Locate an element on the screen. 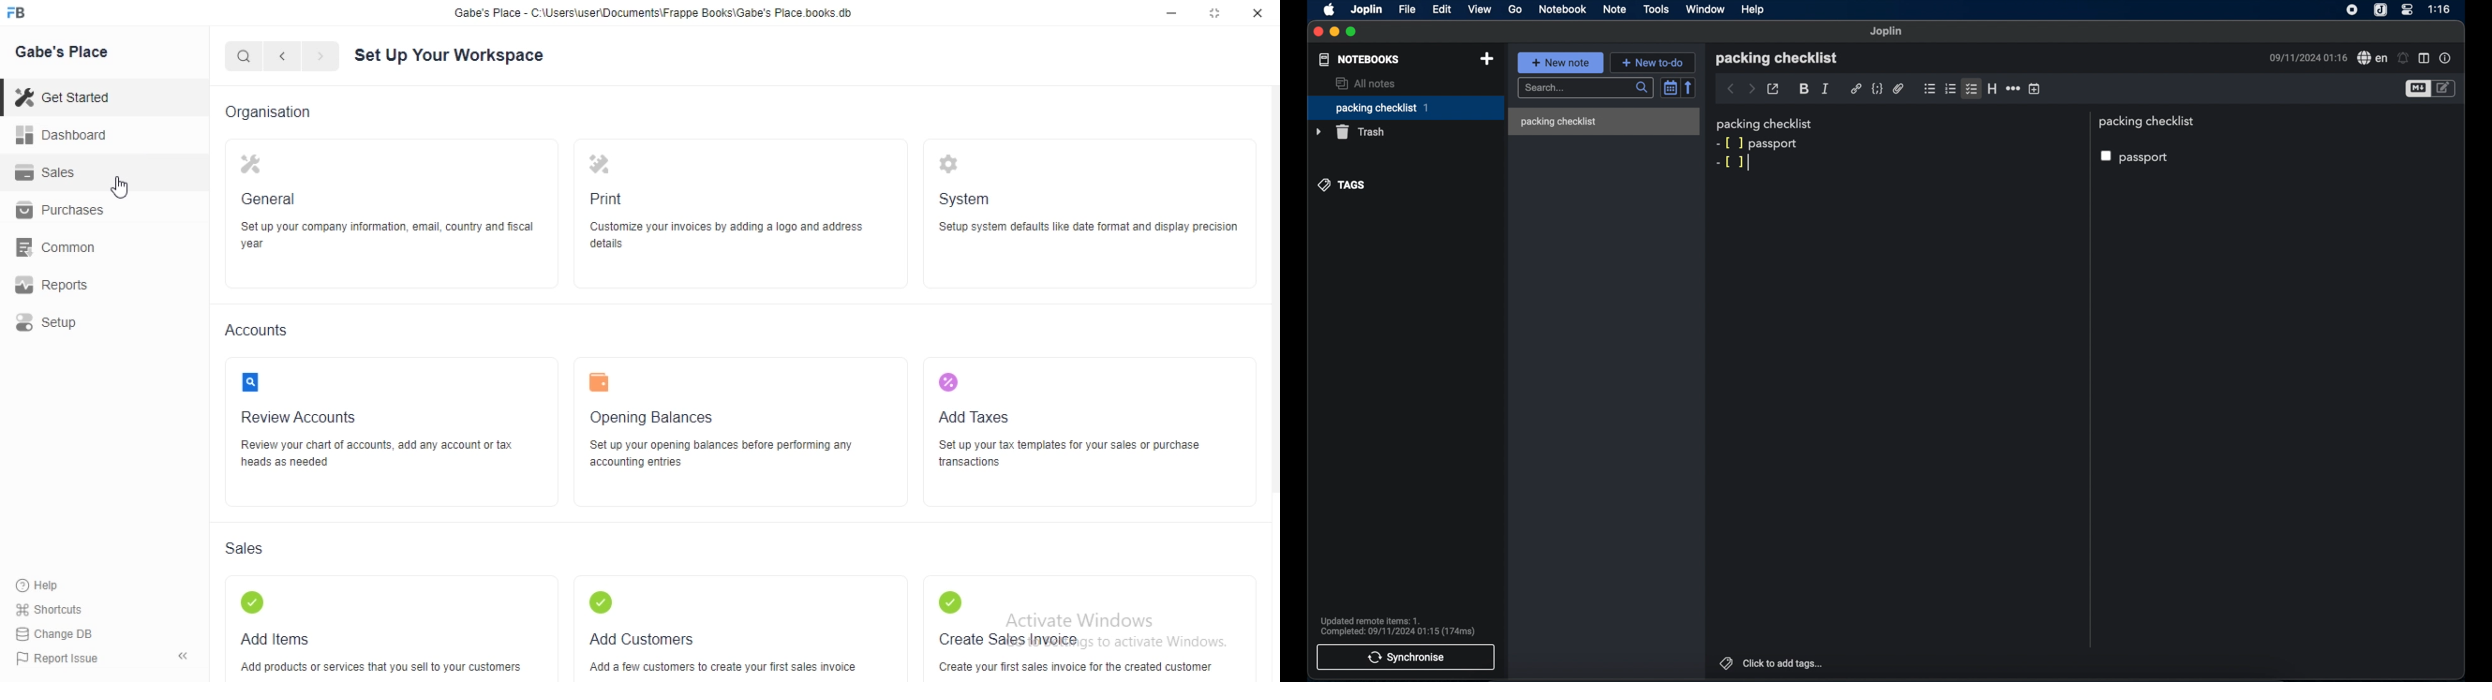  packing checklist is located at coordinates (1776, 58).